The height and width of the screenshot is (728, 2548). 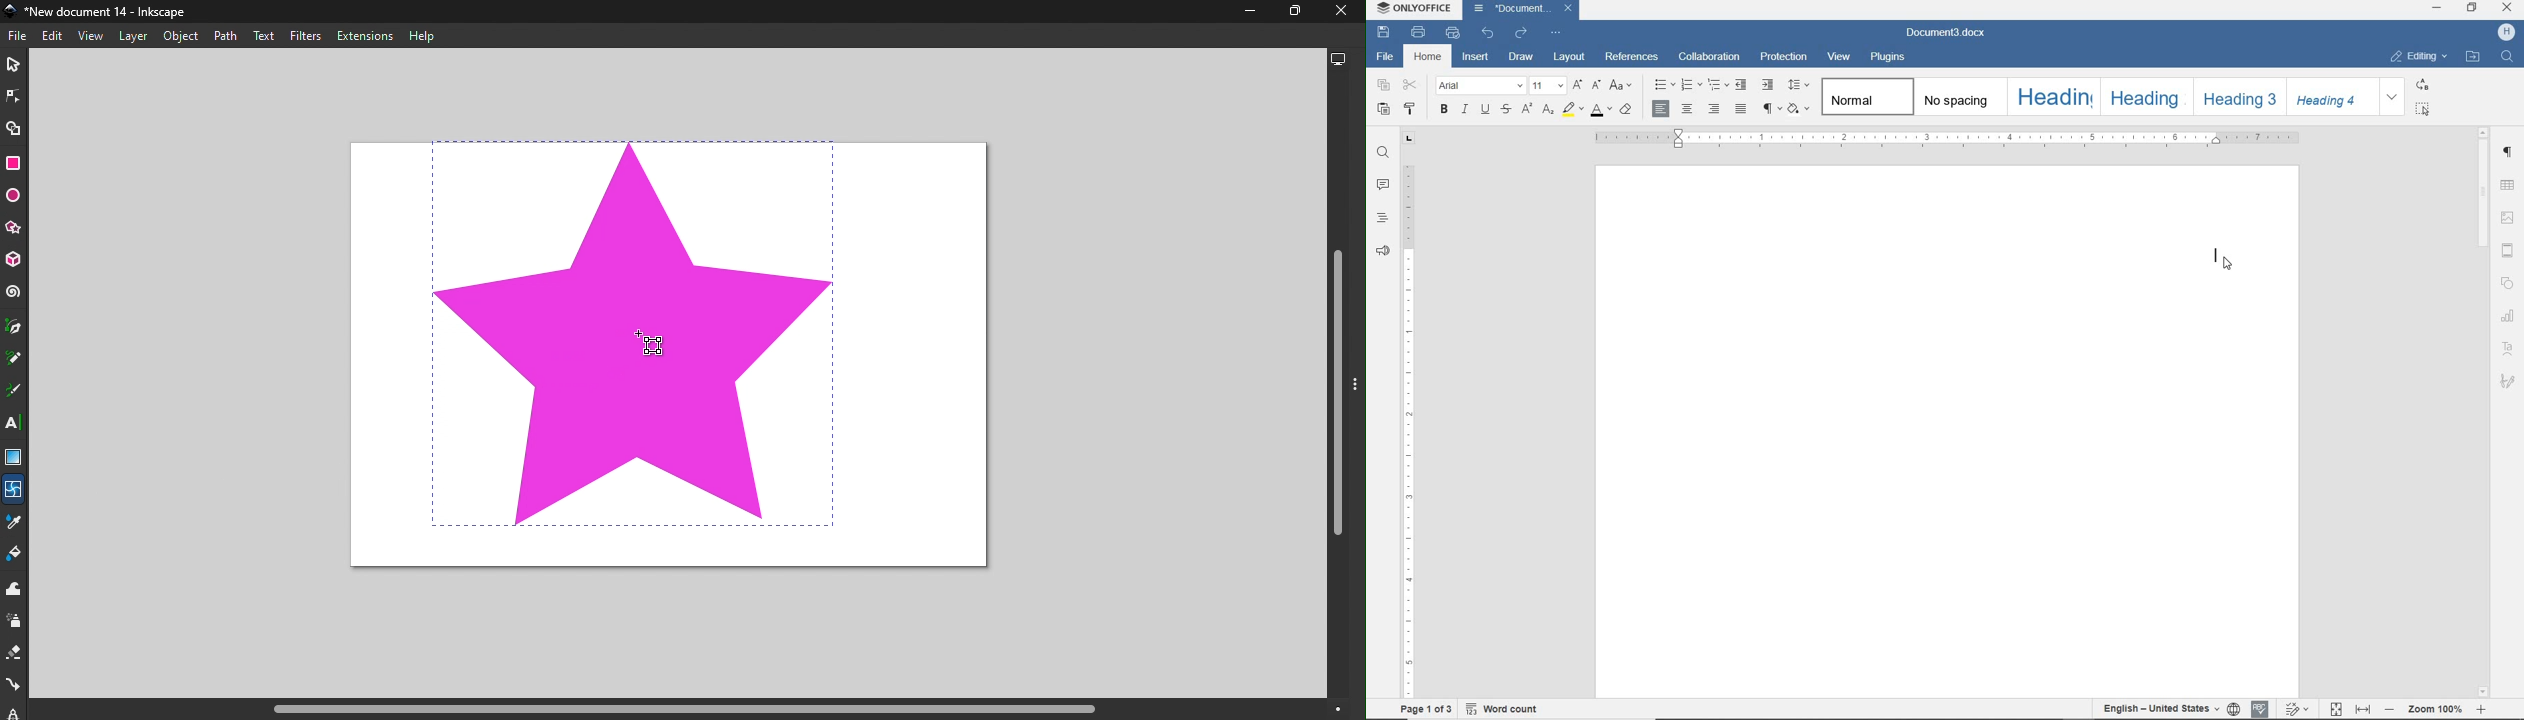 I want to click on Filters, so click(x=305, y=37).